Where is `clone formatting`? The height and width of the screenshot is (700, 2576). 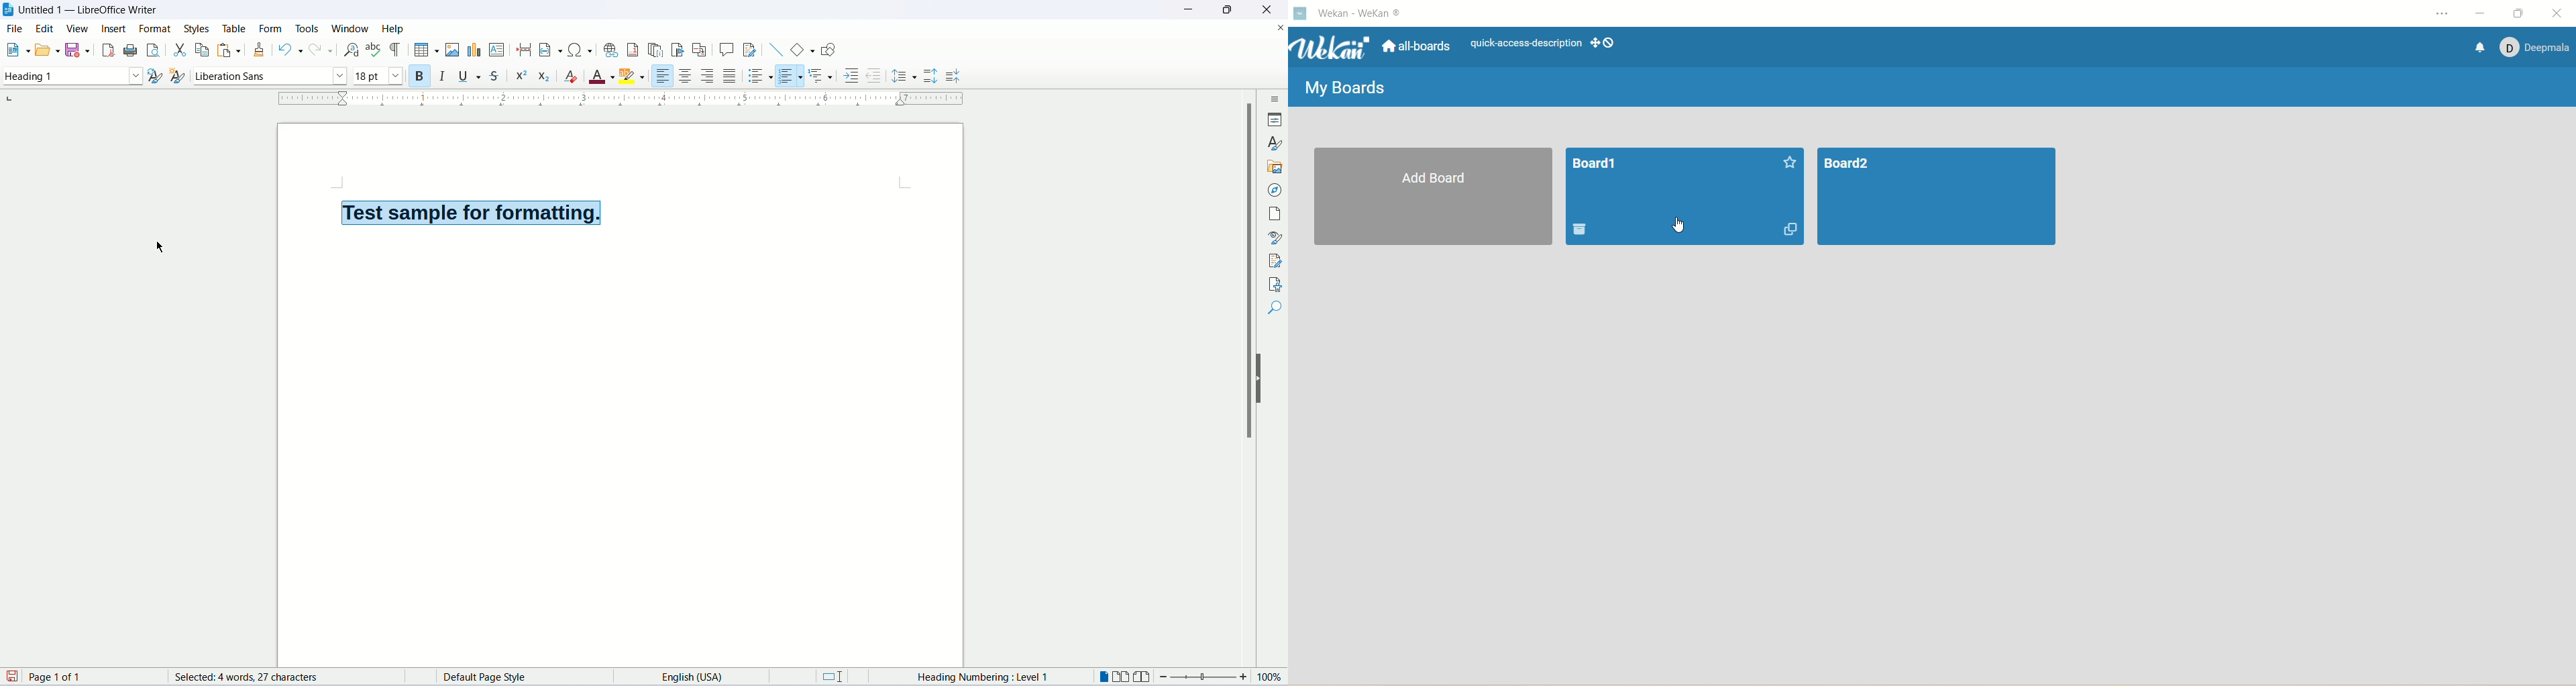
clone formatting is located at coordinates (260, 49).